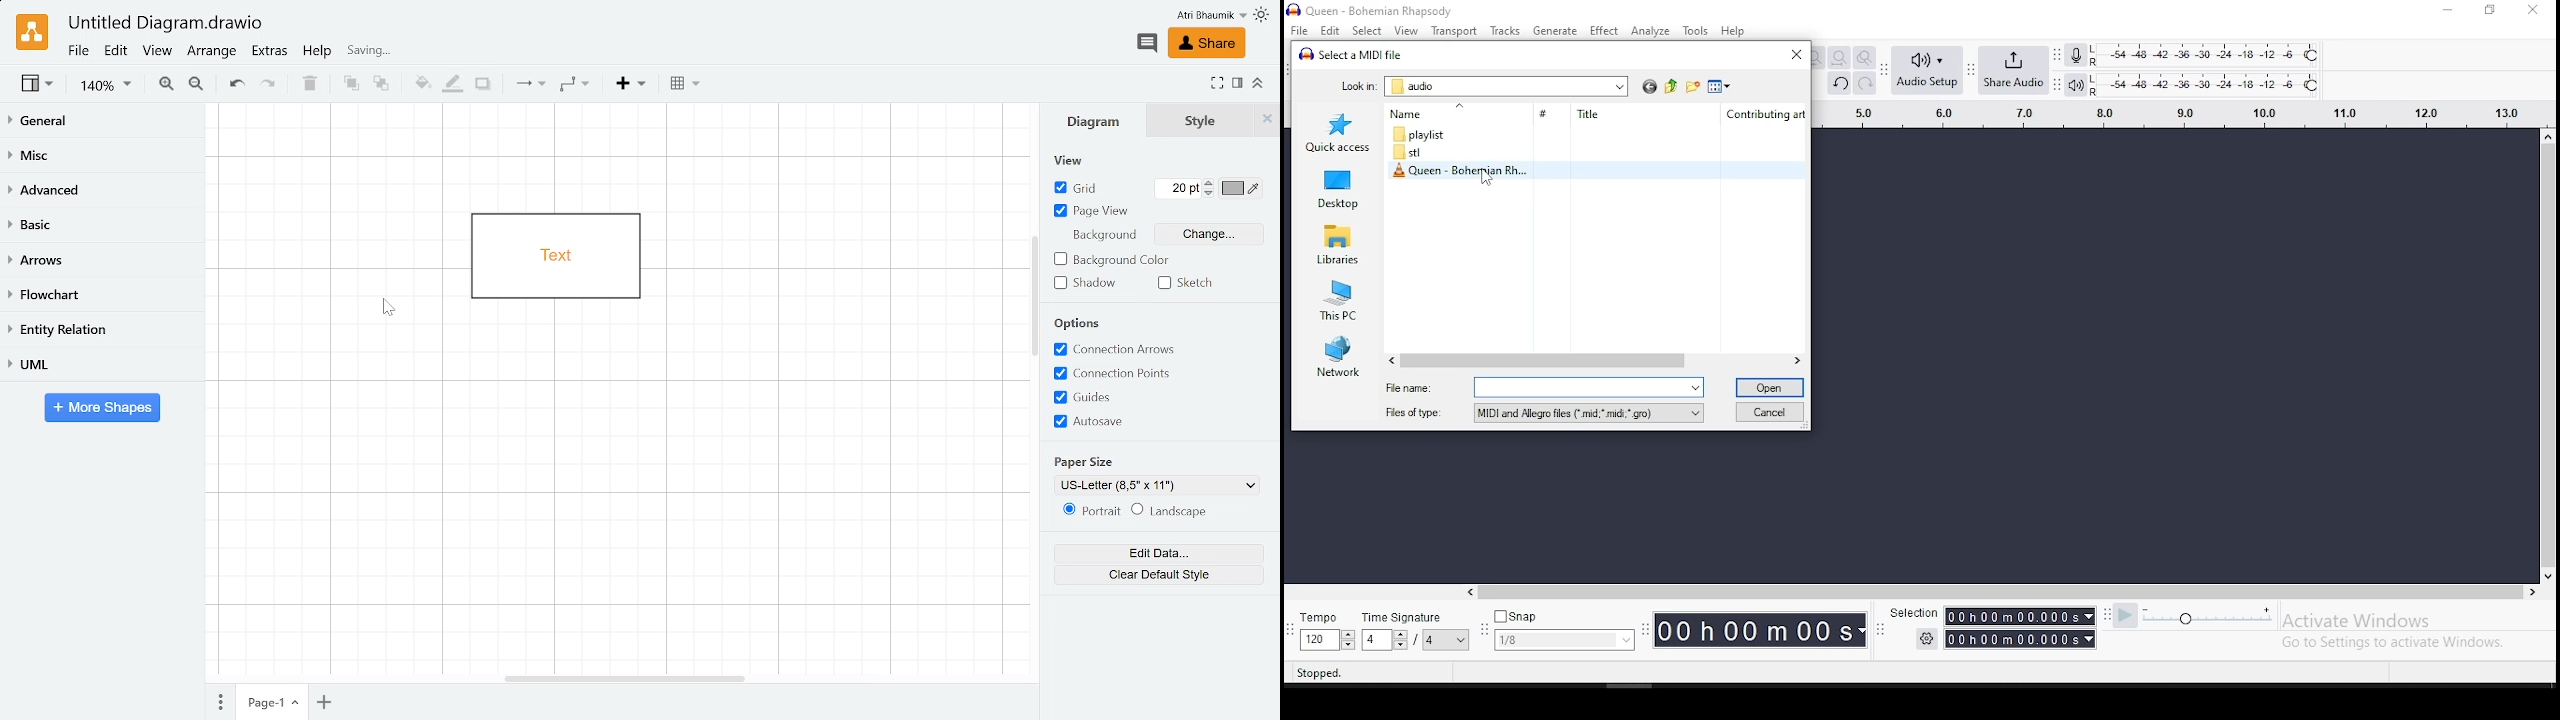 Image resolution: width=2576 pixels, height=728 pixels. I want to click on Zoom out, so click(198, 85).